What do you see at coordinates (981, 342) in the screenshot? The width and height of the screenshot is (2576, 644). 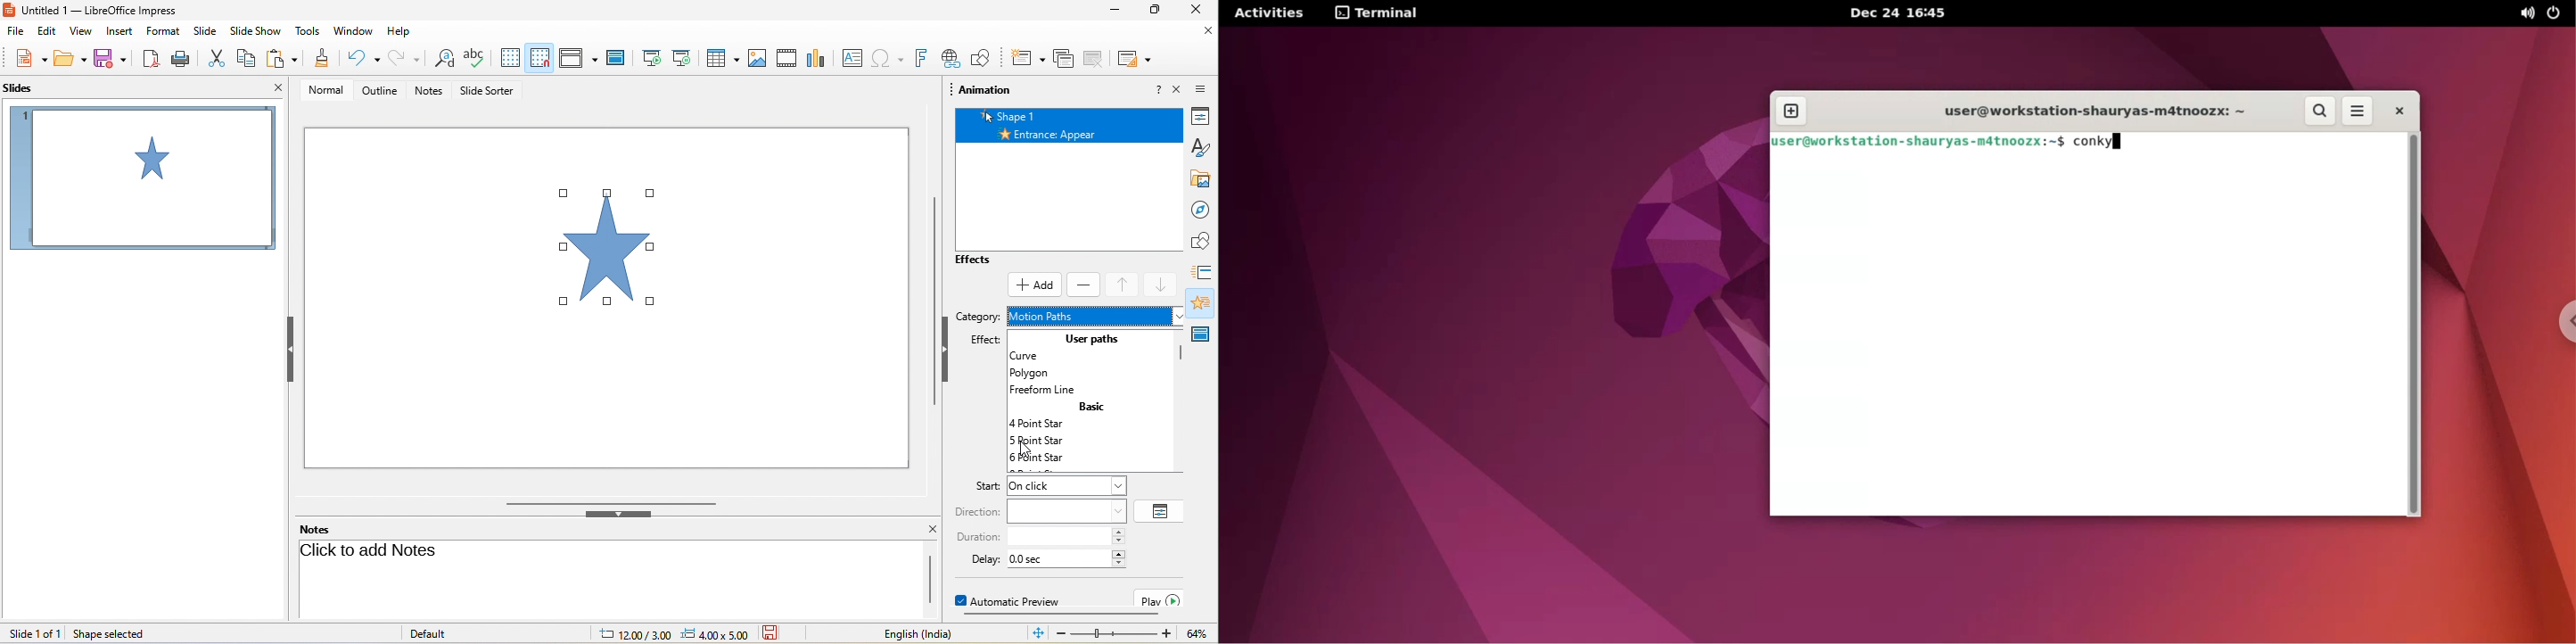 I see `effect` at bounding box center [981, 342].